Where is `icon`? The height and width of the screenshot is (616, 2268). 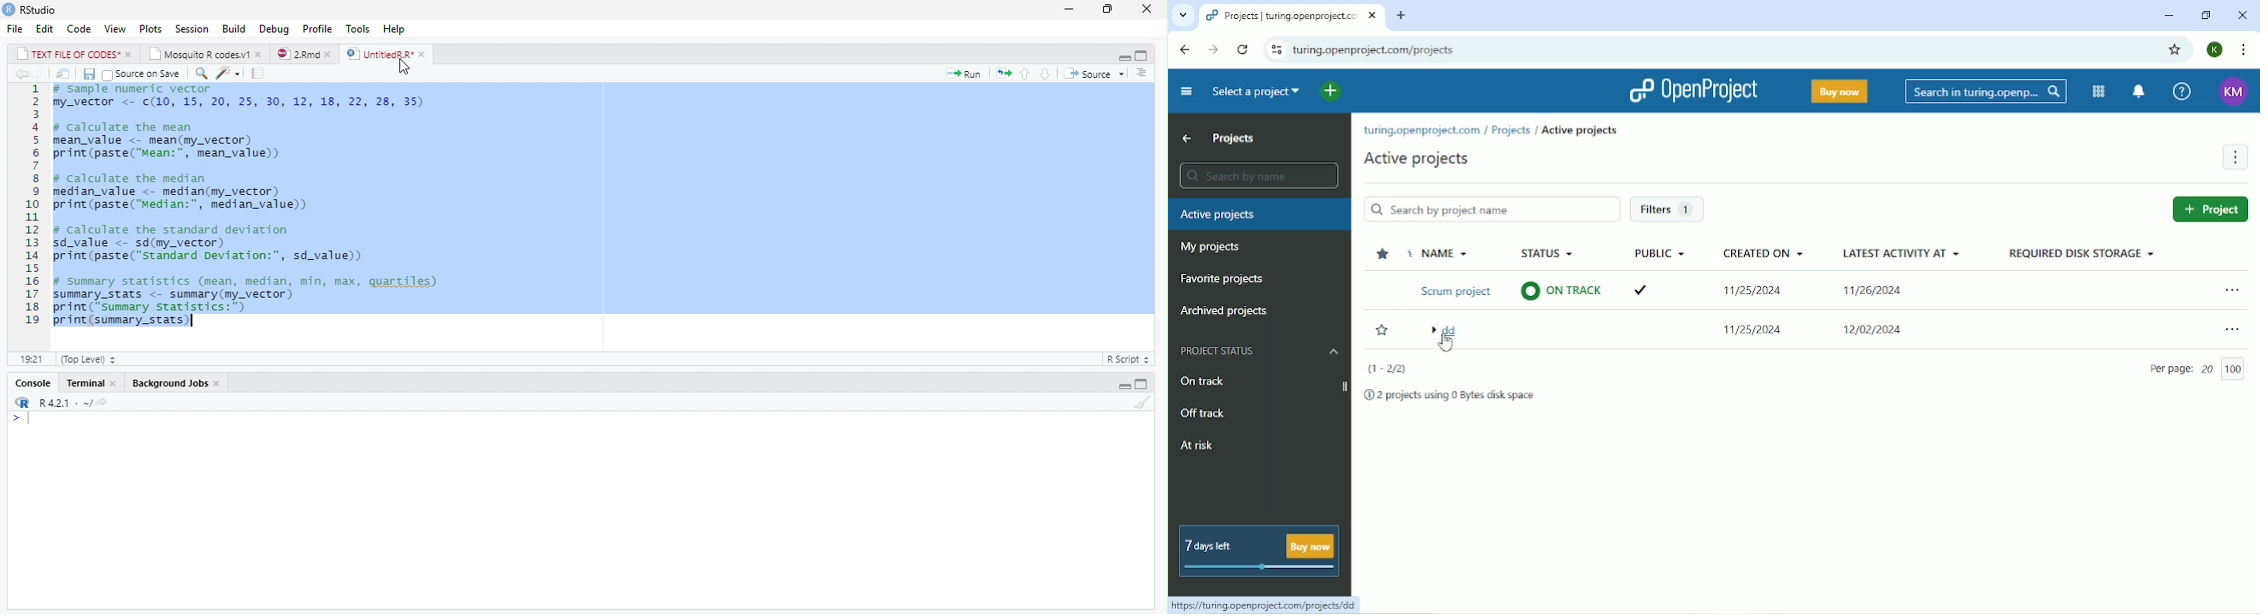 icon is located at coordinates (21, 404).